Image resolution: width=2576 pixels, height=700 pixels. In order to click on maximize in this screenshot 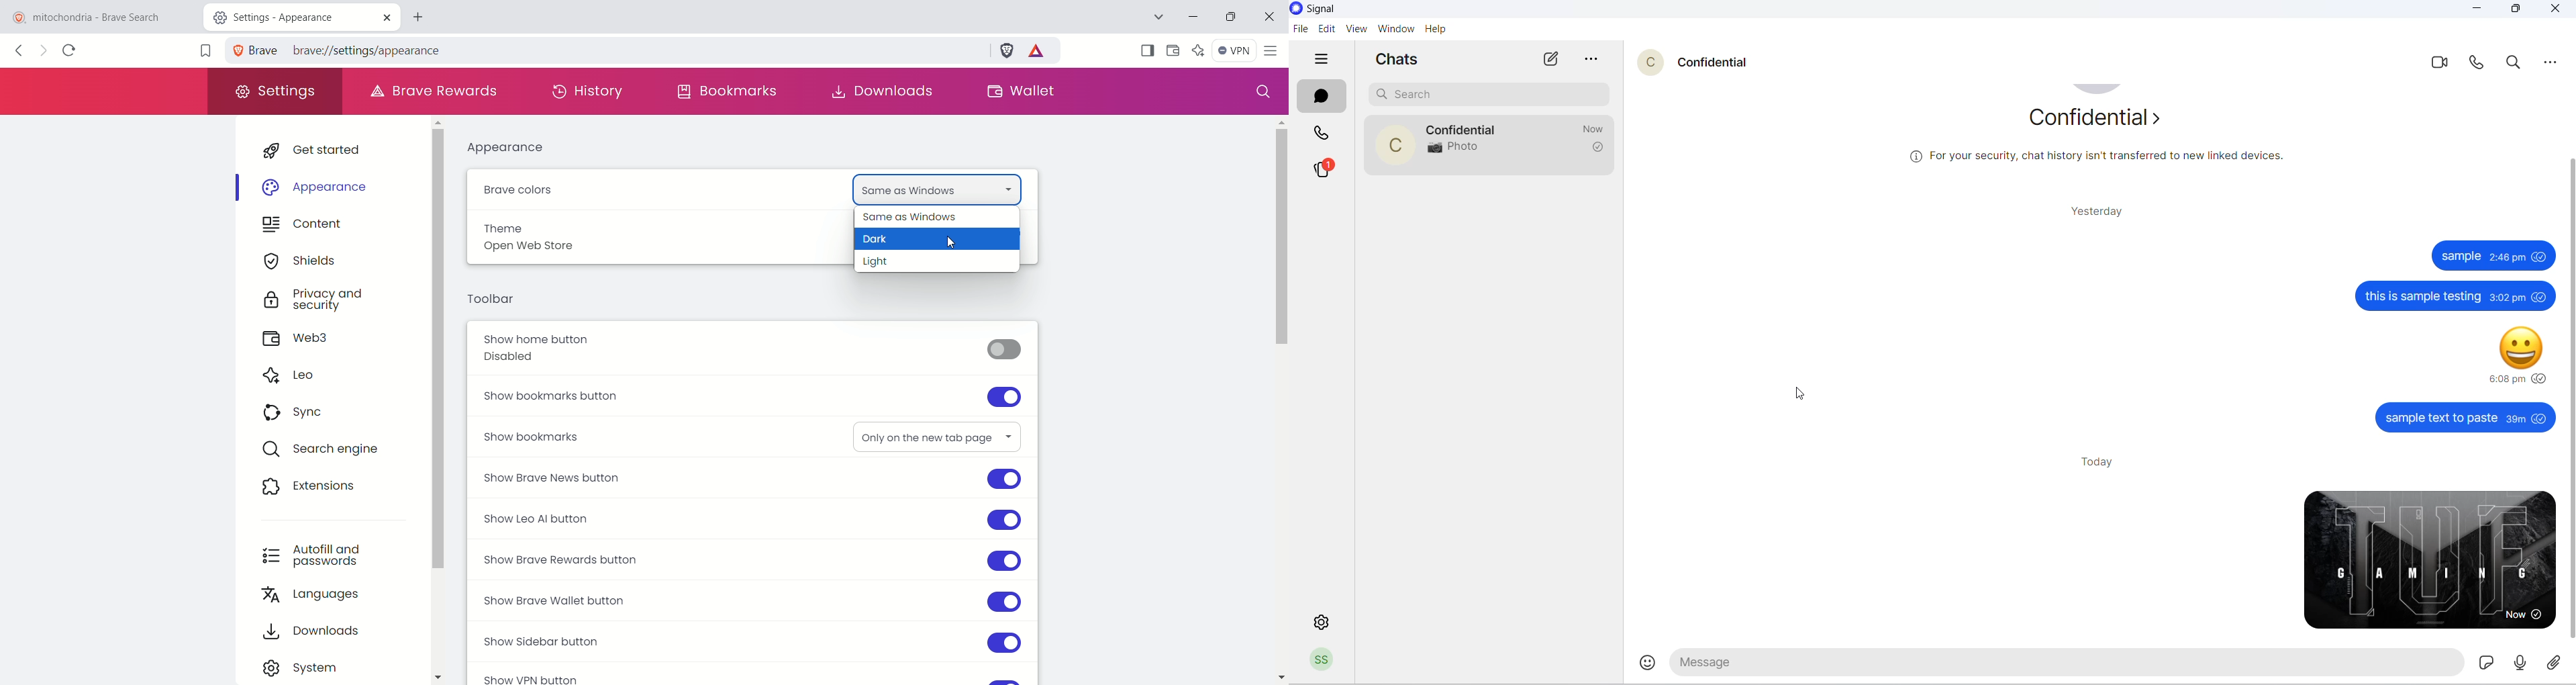, I will do `click(2514, 13)`.